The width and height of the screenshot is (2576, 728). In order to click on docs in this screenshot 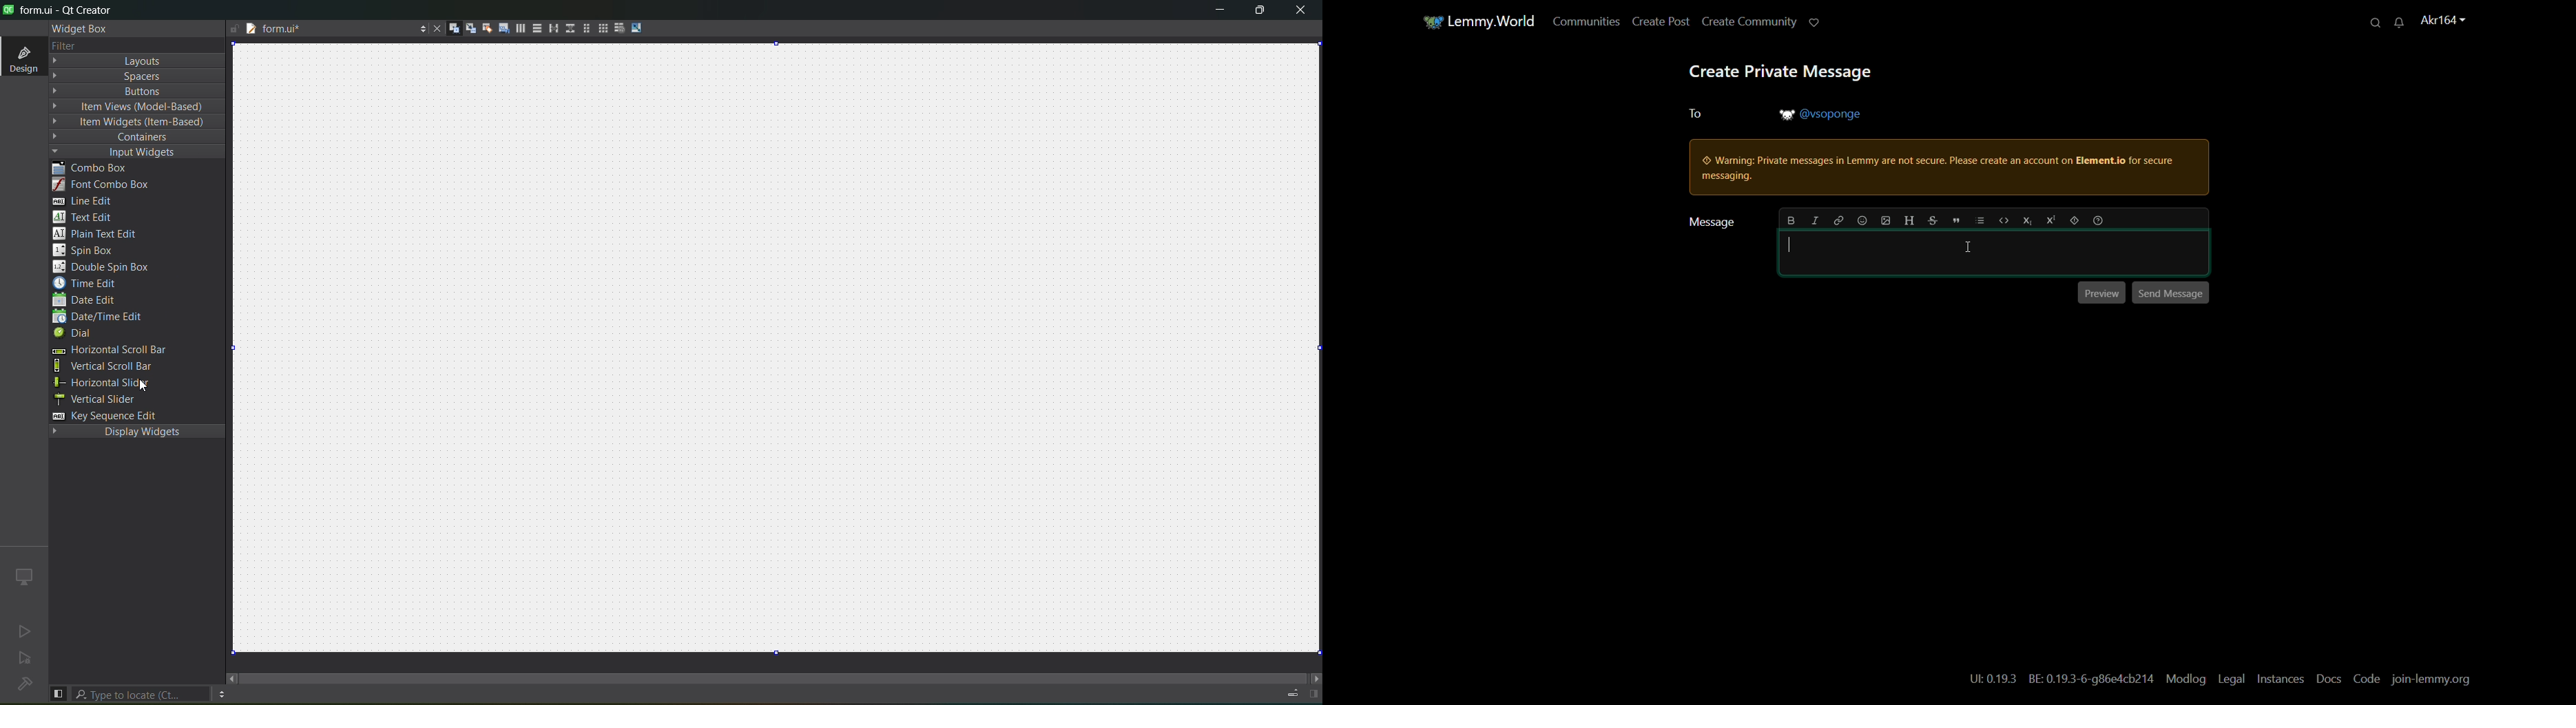, I will do `click(2330, 680)`.